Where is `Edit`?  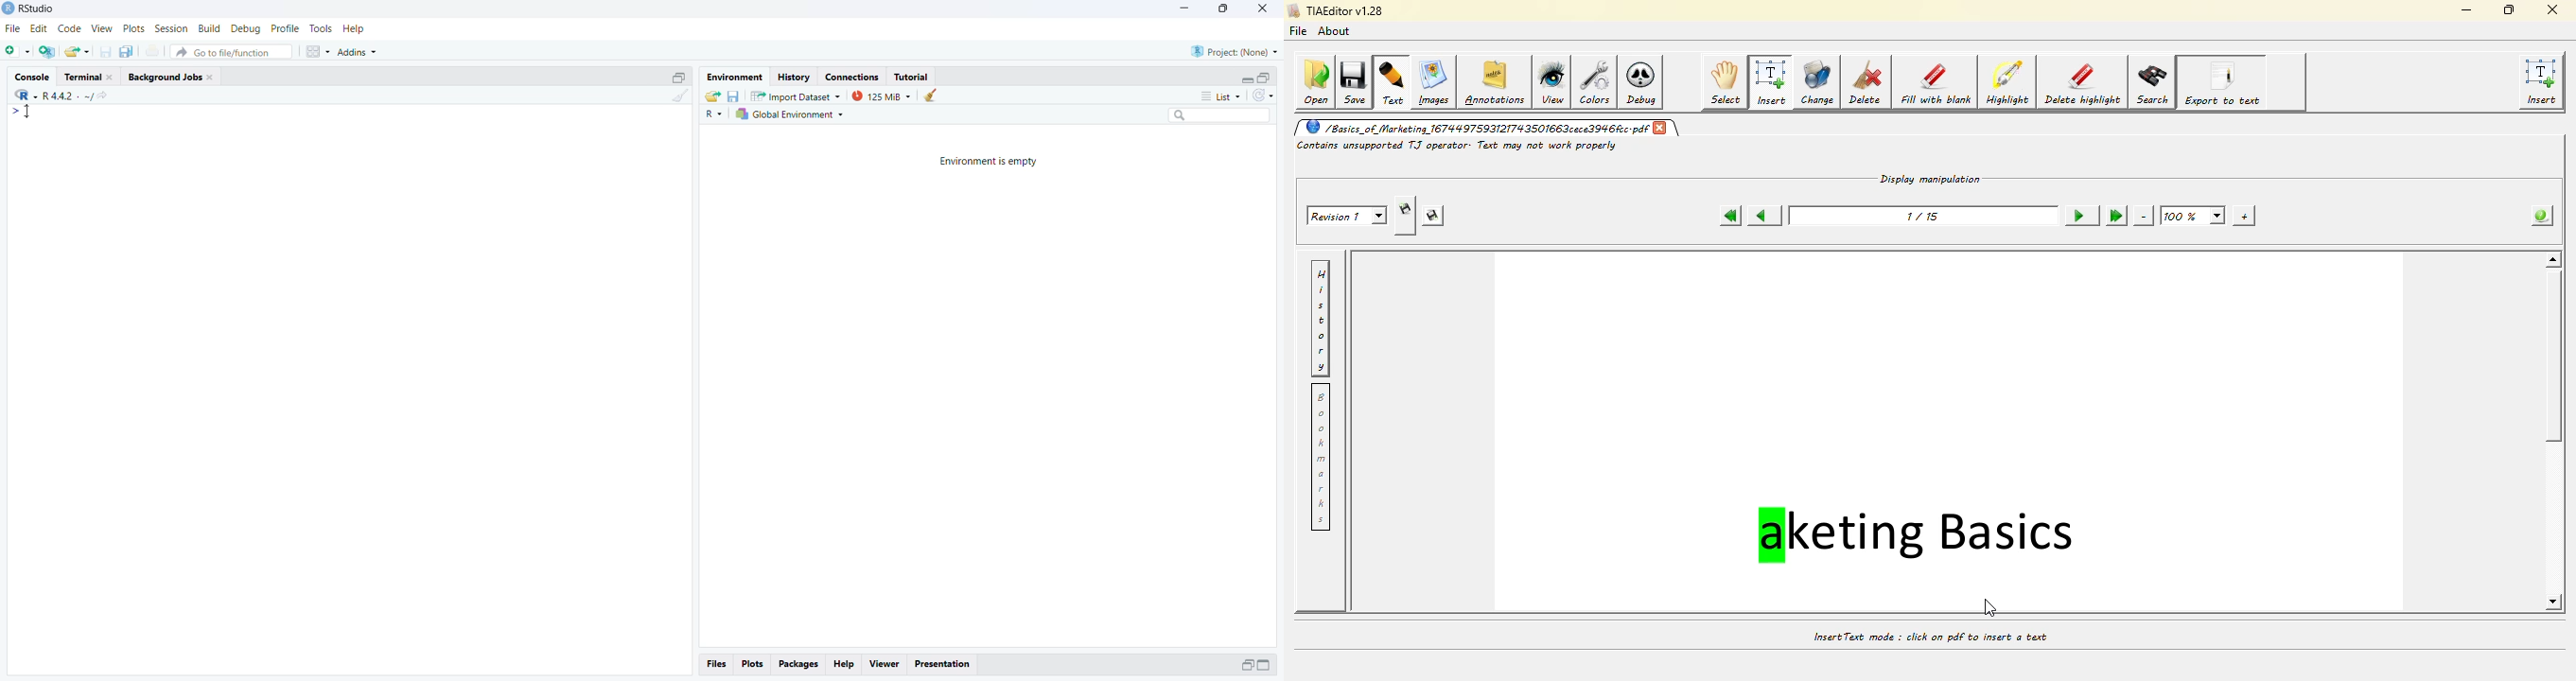
Edit is located at coordinates (40, 29).